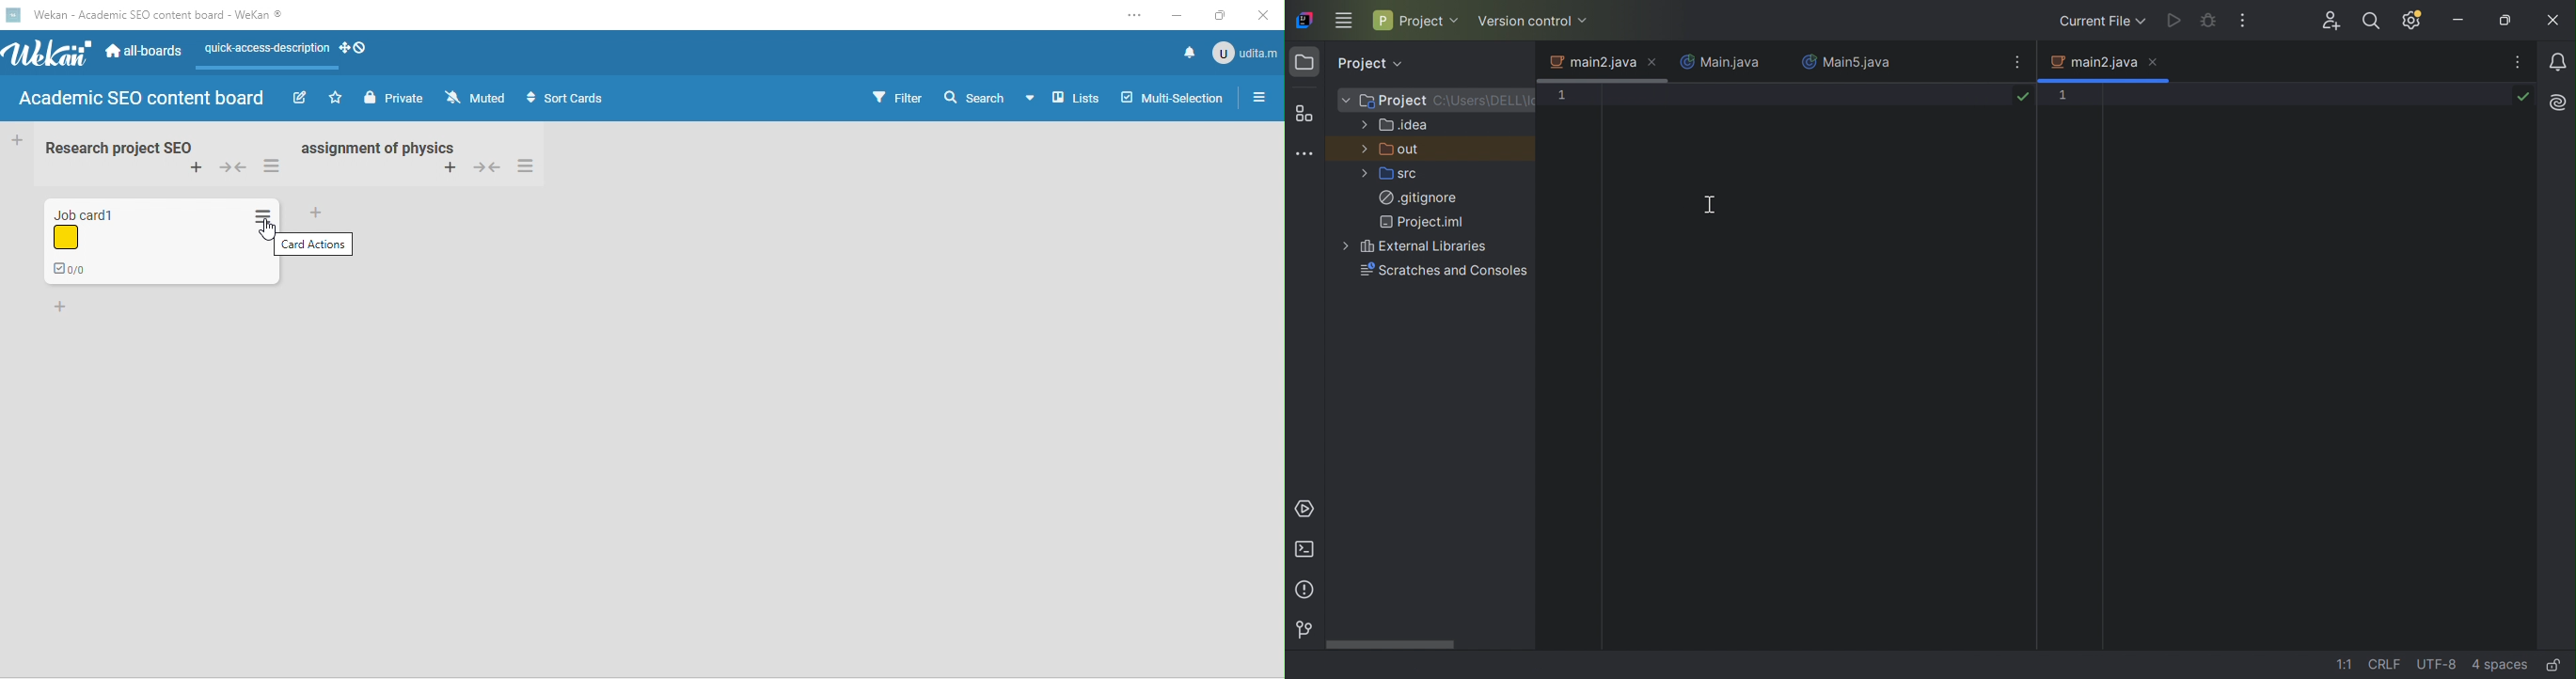 The height and width of the screenshot is (700, 2576). I want to click on add card, so click(450, 172).